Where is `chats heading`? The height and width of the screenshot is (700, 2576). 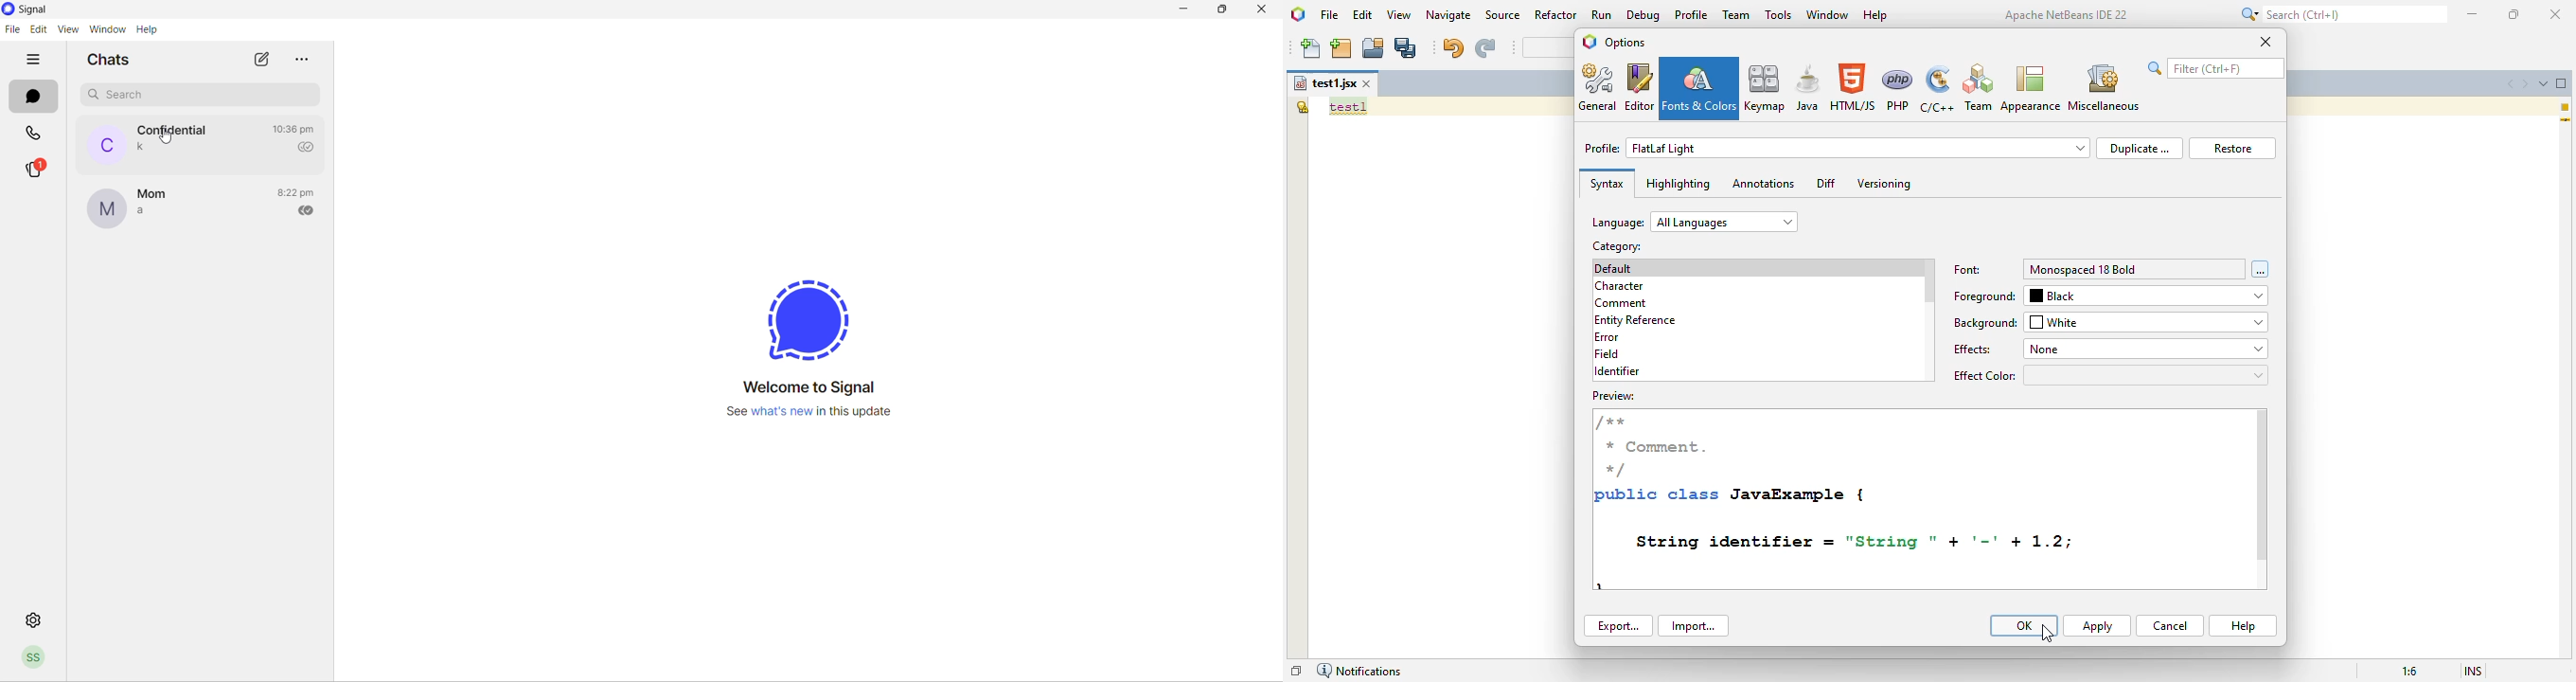 chats heading is located at coordinates (108, 60).